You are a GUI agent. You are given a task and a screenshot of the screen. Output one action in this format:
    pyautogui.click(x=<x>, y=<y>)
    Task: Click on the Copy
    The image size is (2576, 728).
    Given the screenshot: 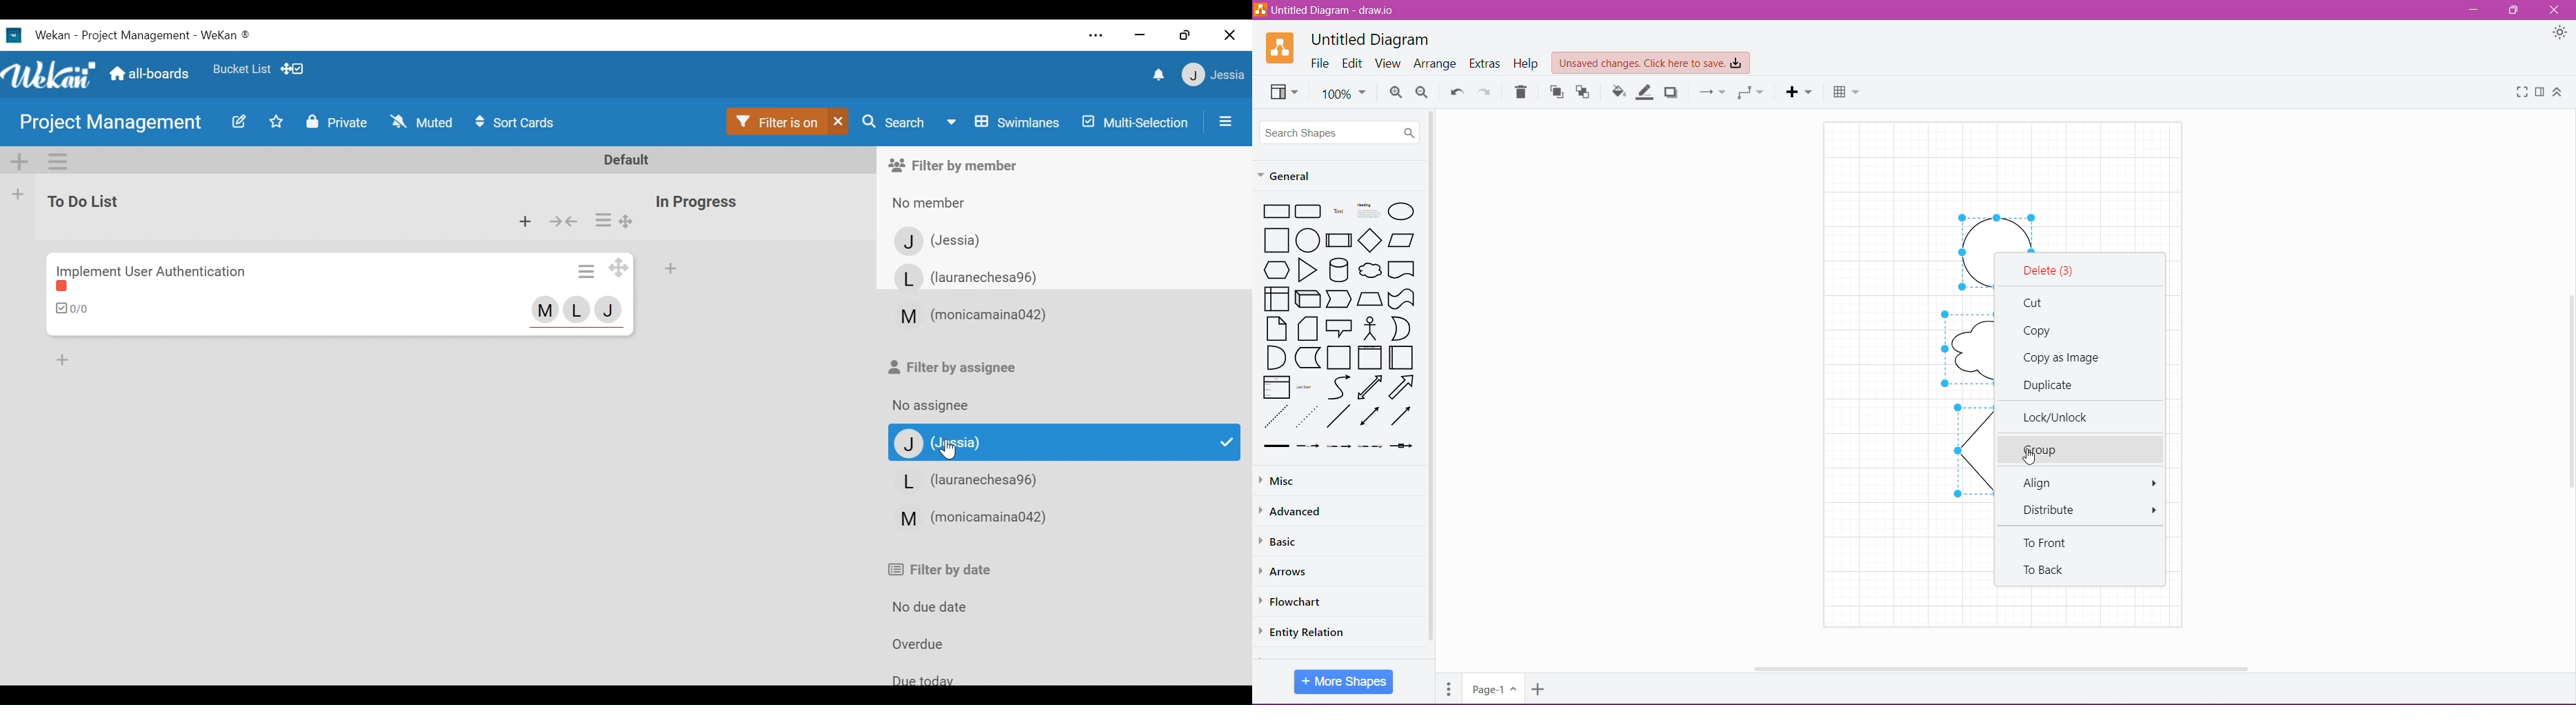 What is the action you would take?
    pyautogui.click(x=2040, y=331)
    